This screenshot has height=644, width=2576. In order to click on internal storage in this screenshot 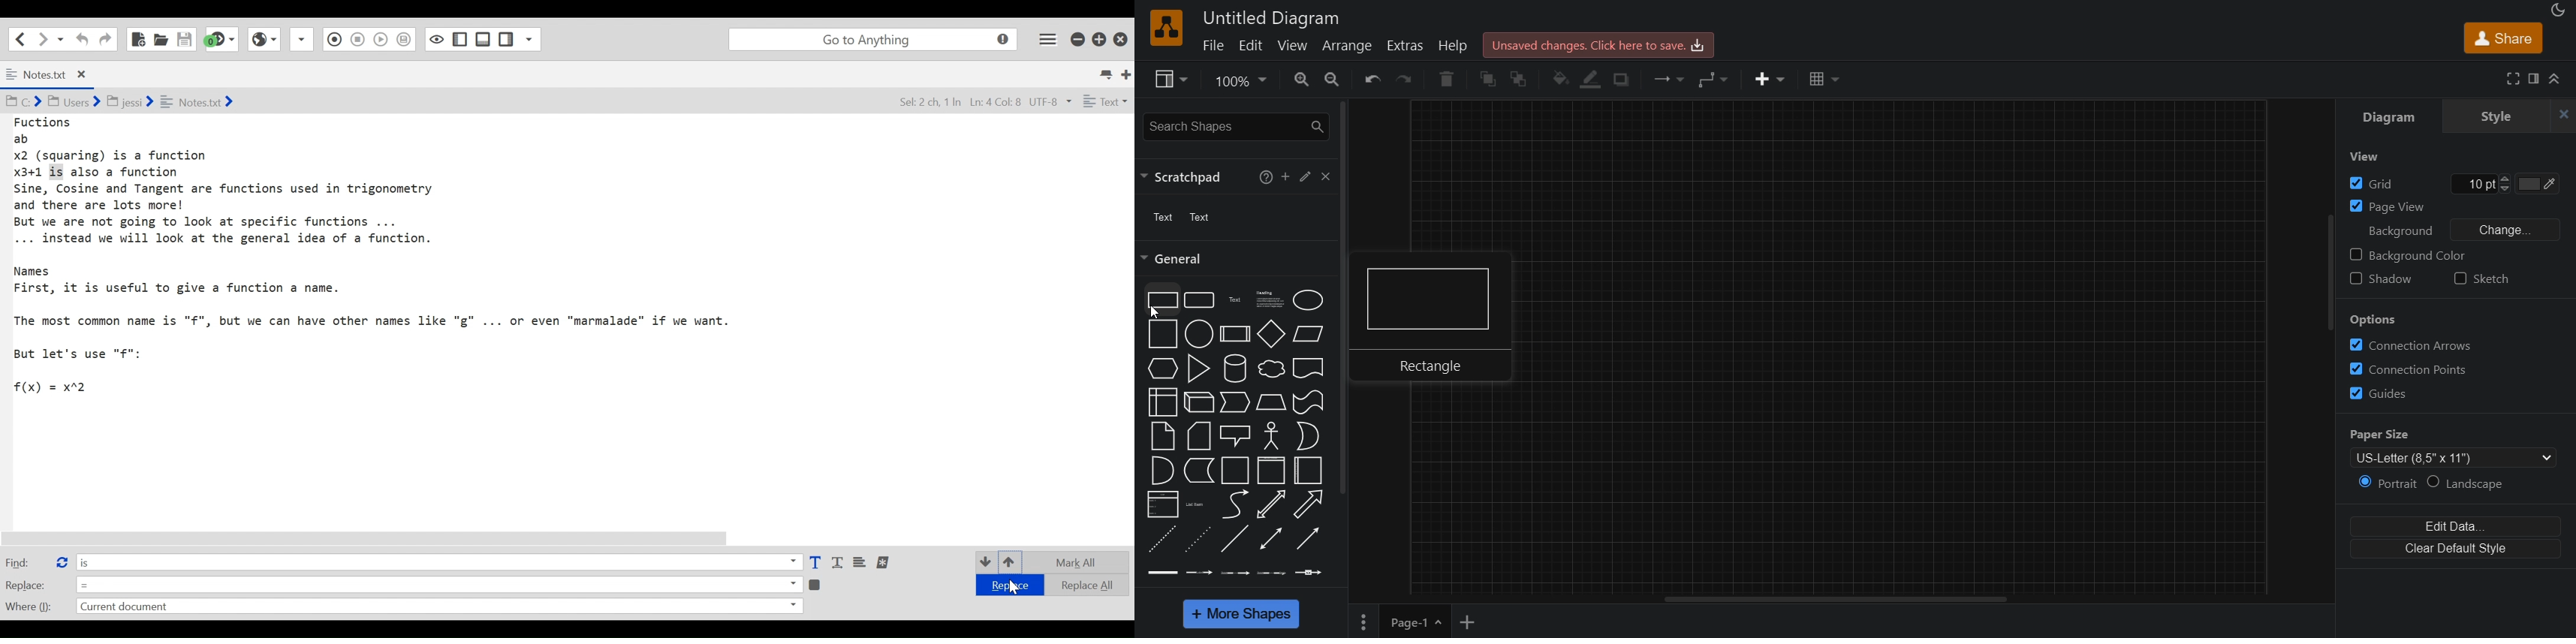, I will do `click(1162, 403)`.